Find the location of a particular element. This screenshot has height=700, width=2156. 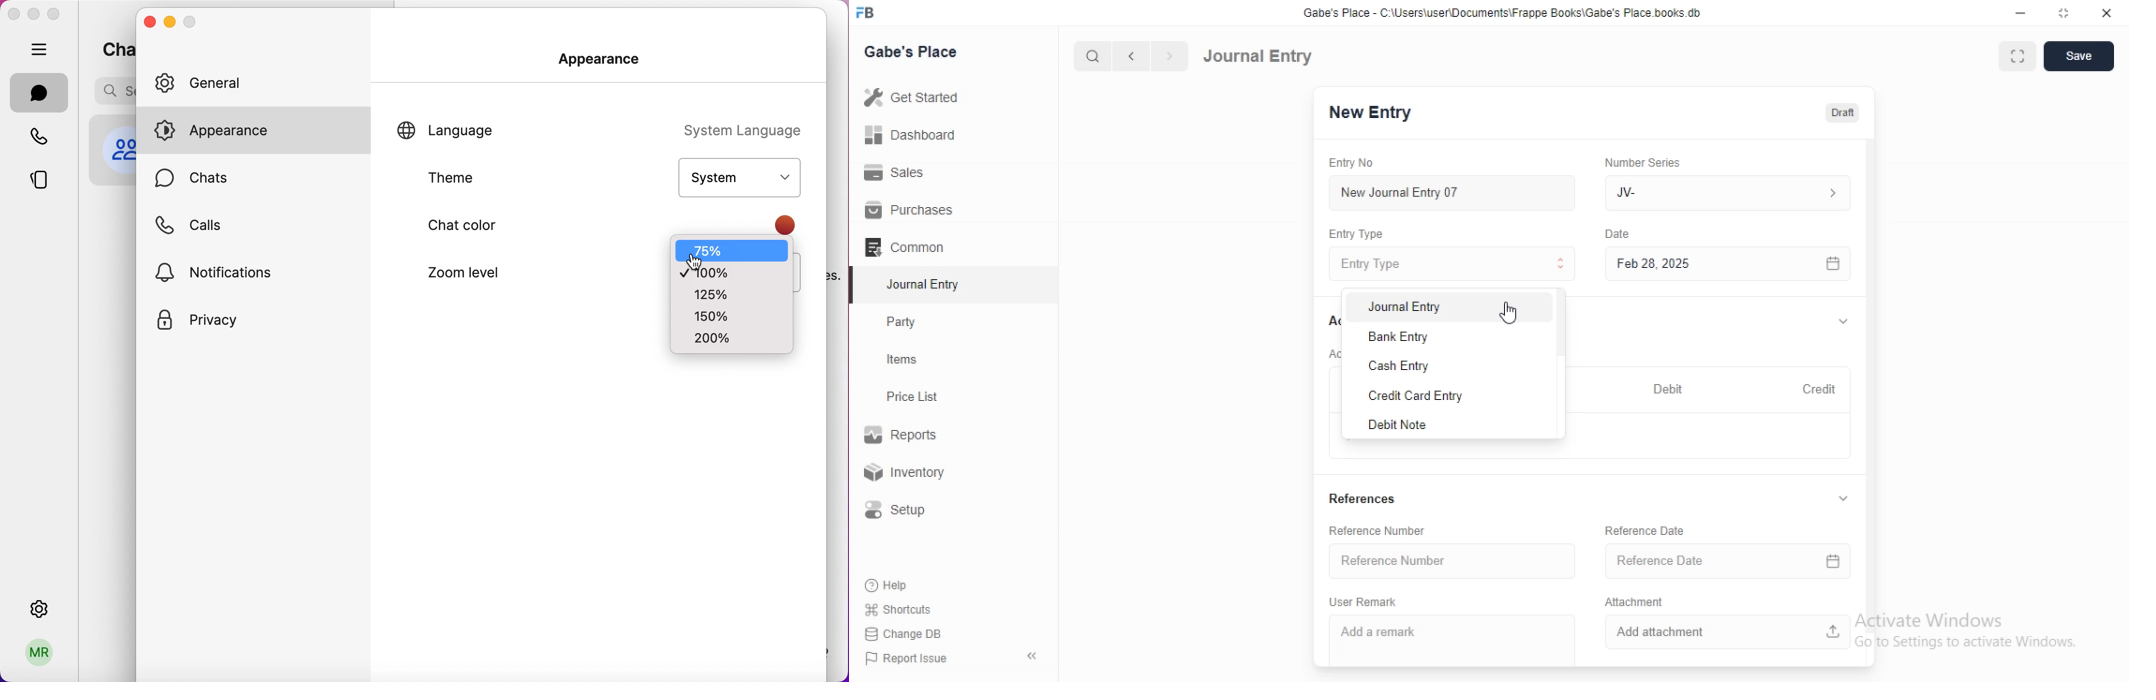

Party is located at coordinates (906, 322).